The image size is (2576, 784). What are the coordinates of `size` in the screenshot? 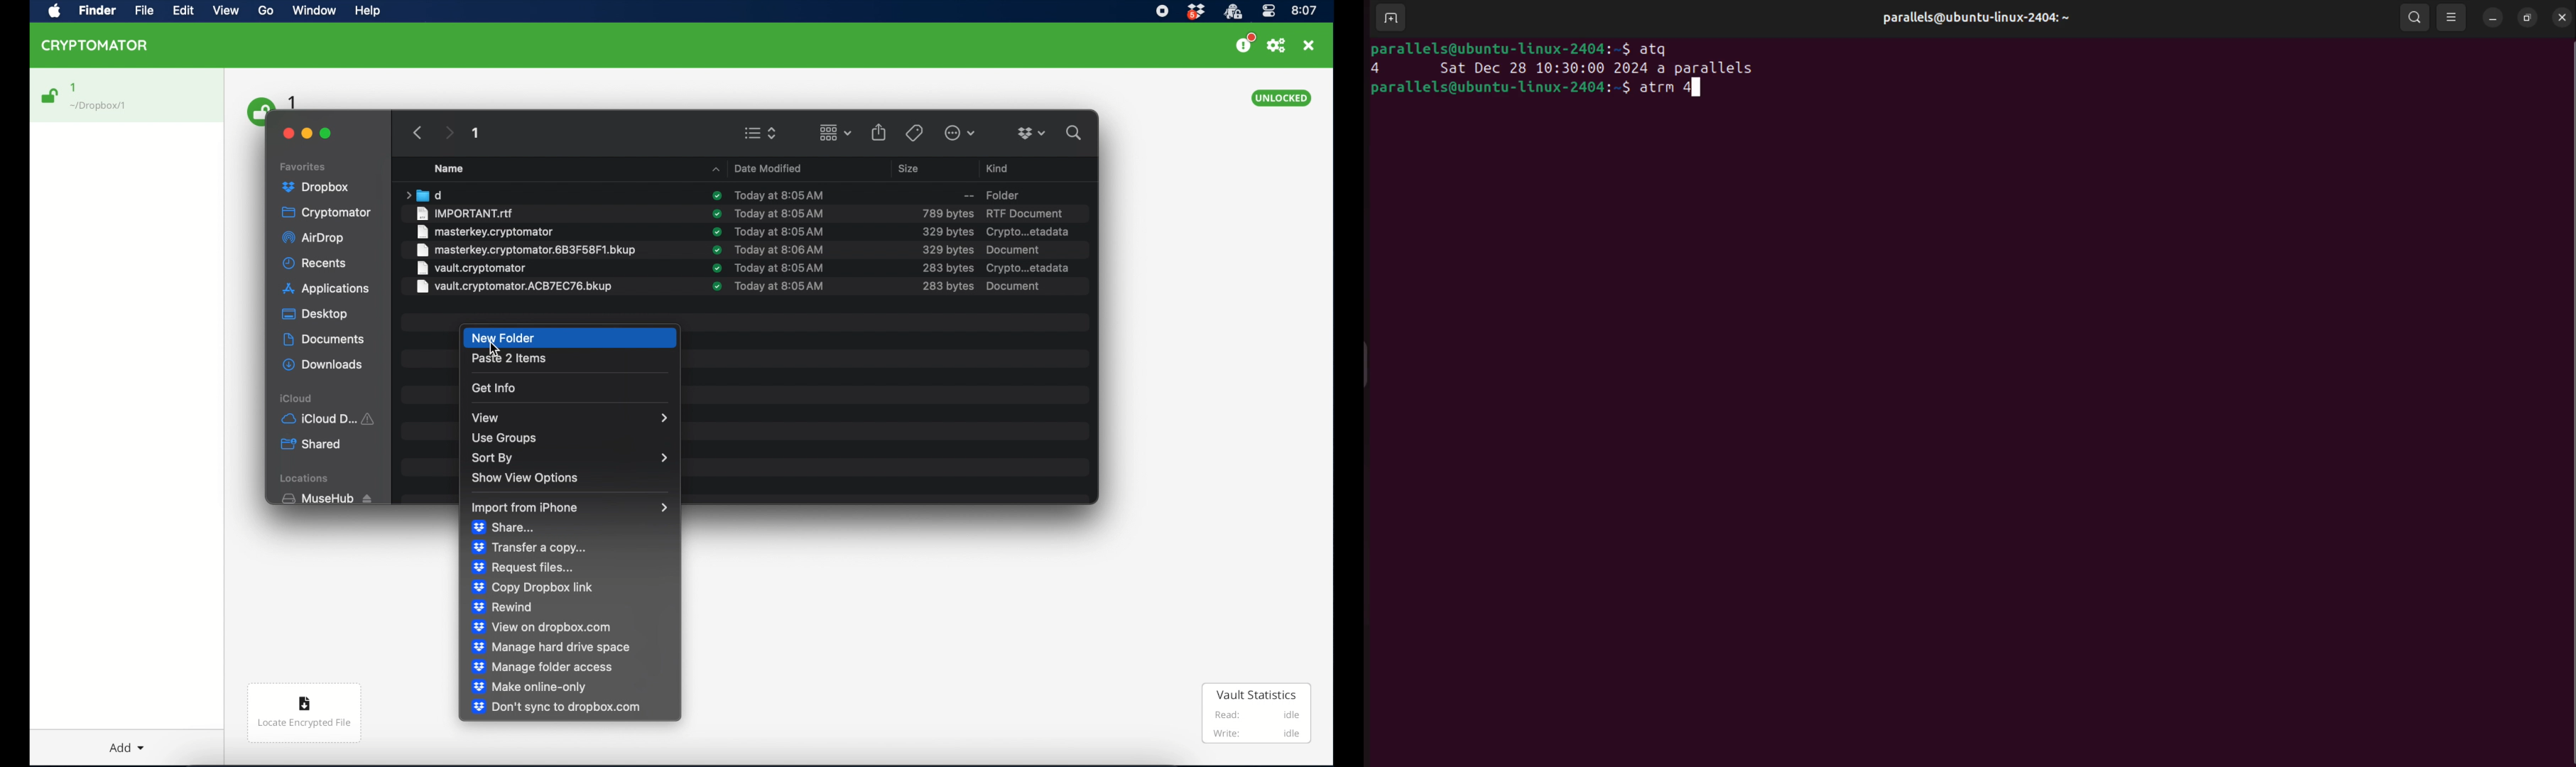 It's located at (948, 268).